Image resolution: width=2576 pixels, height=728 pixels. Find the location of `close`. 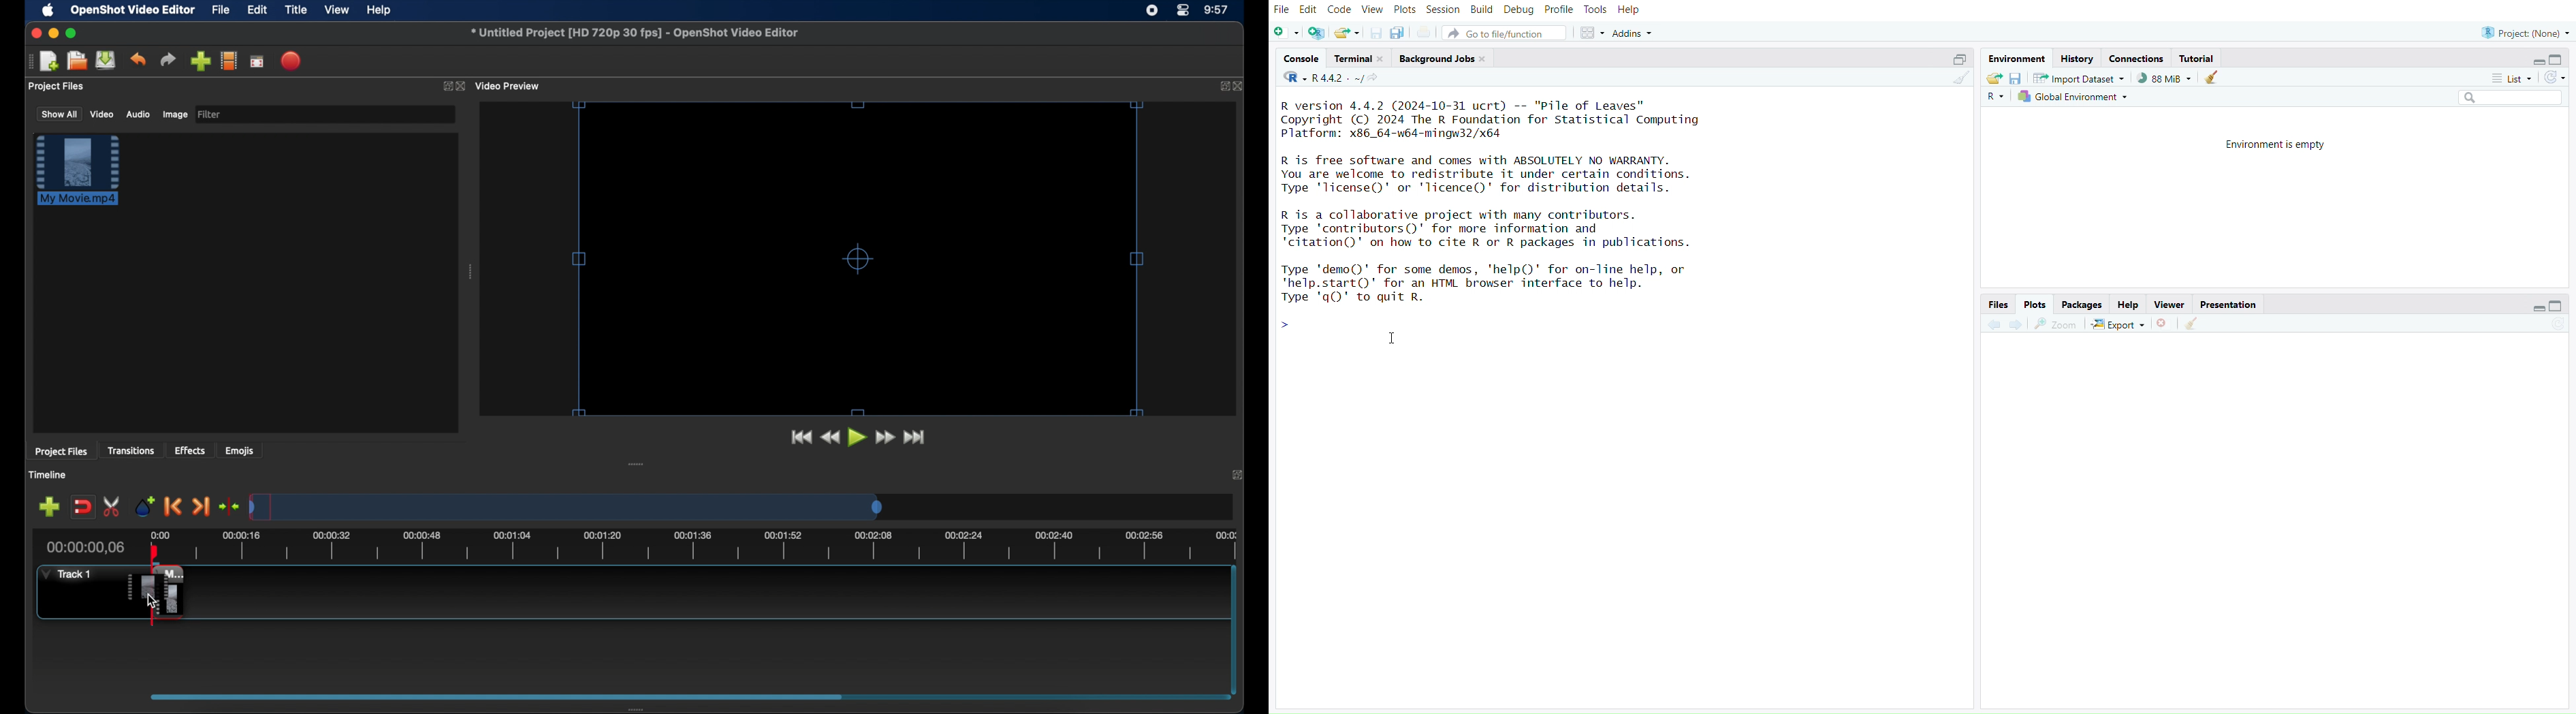

close is located at coordinates (1240, 86).